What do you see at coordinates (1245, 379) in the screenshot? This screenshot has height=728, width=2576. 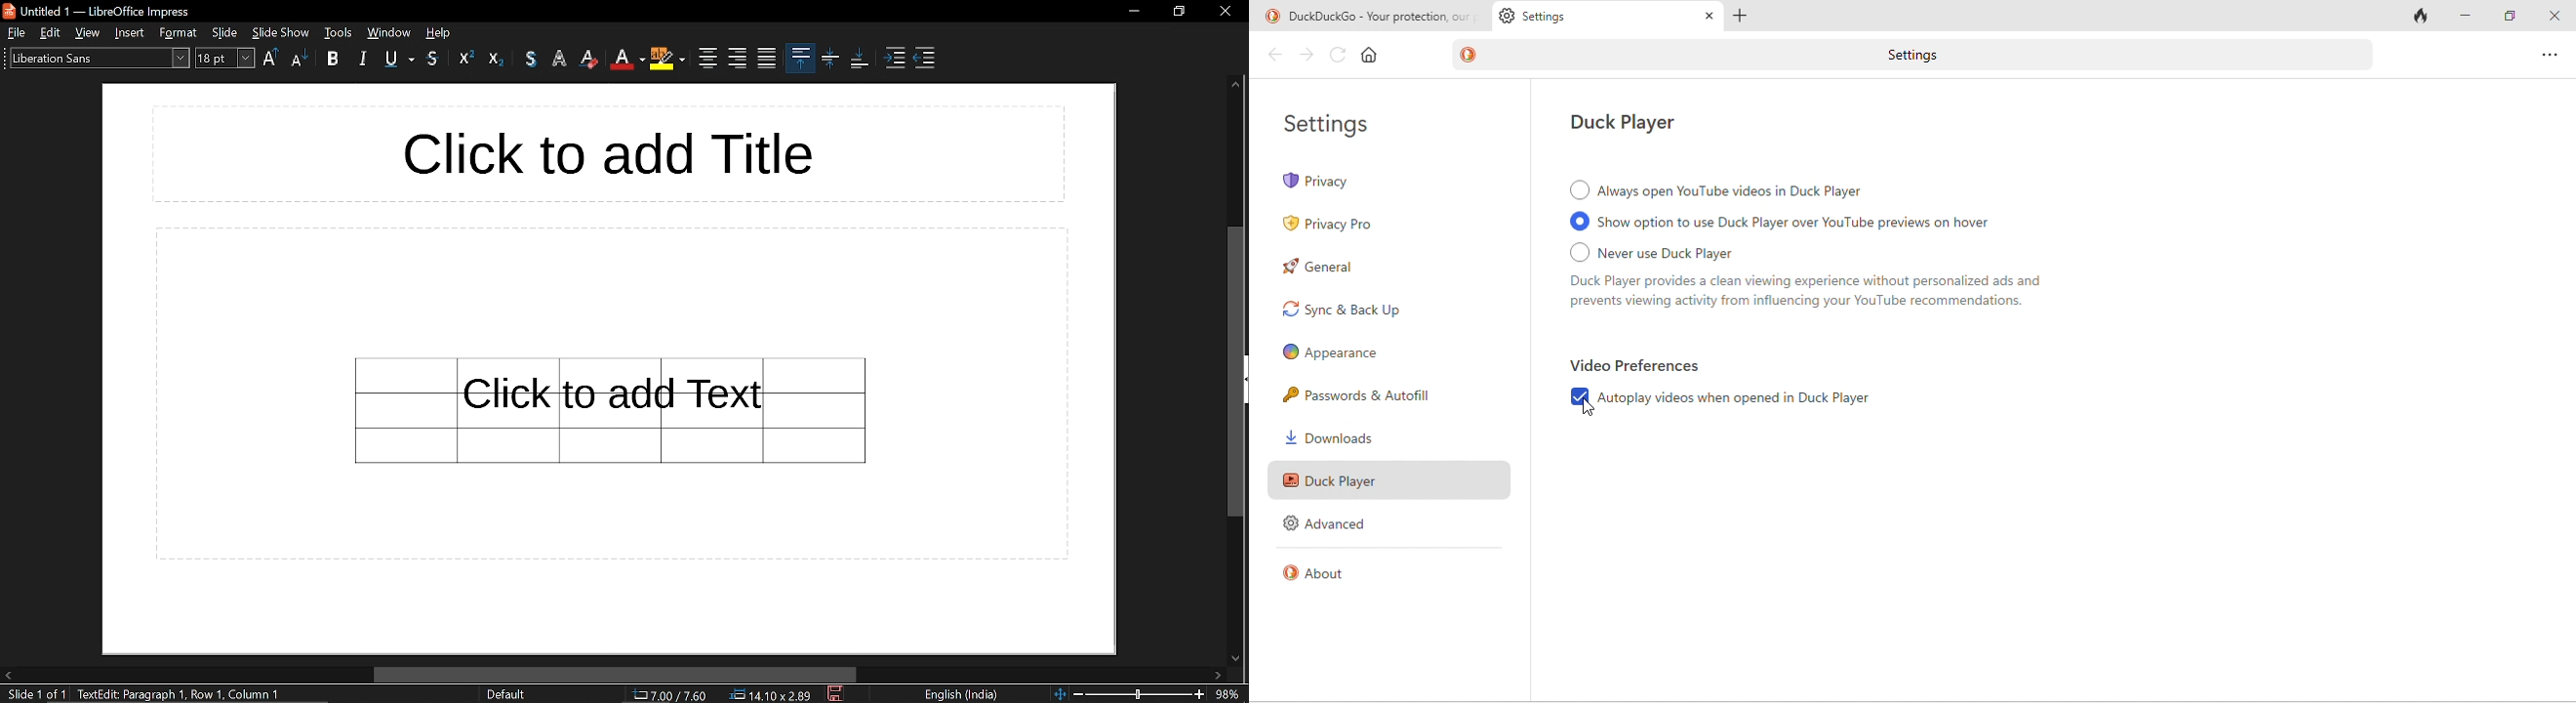 I see `open sidebar` at bounding box center [1245, 379].